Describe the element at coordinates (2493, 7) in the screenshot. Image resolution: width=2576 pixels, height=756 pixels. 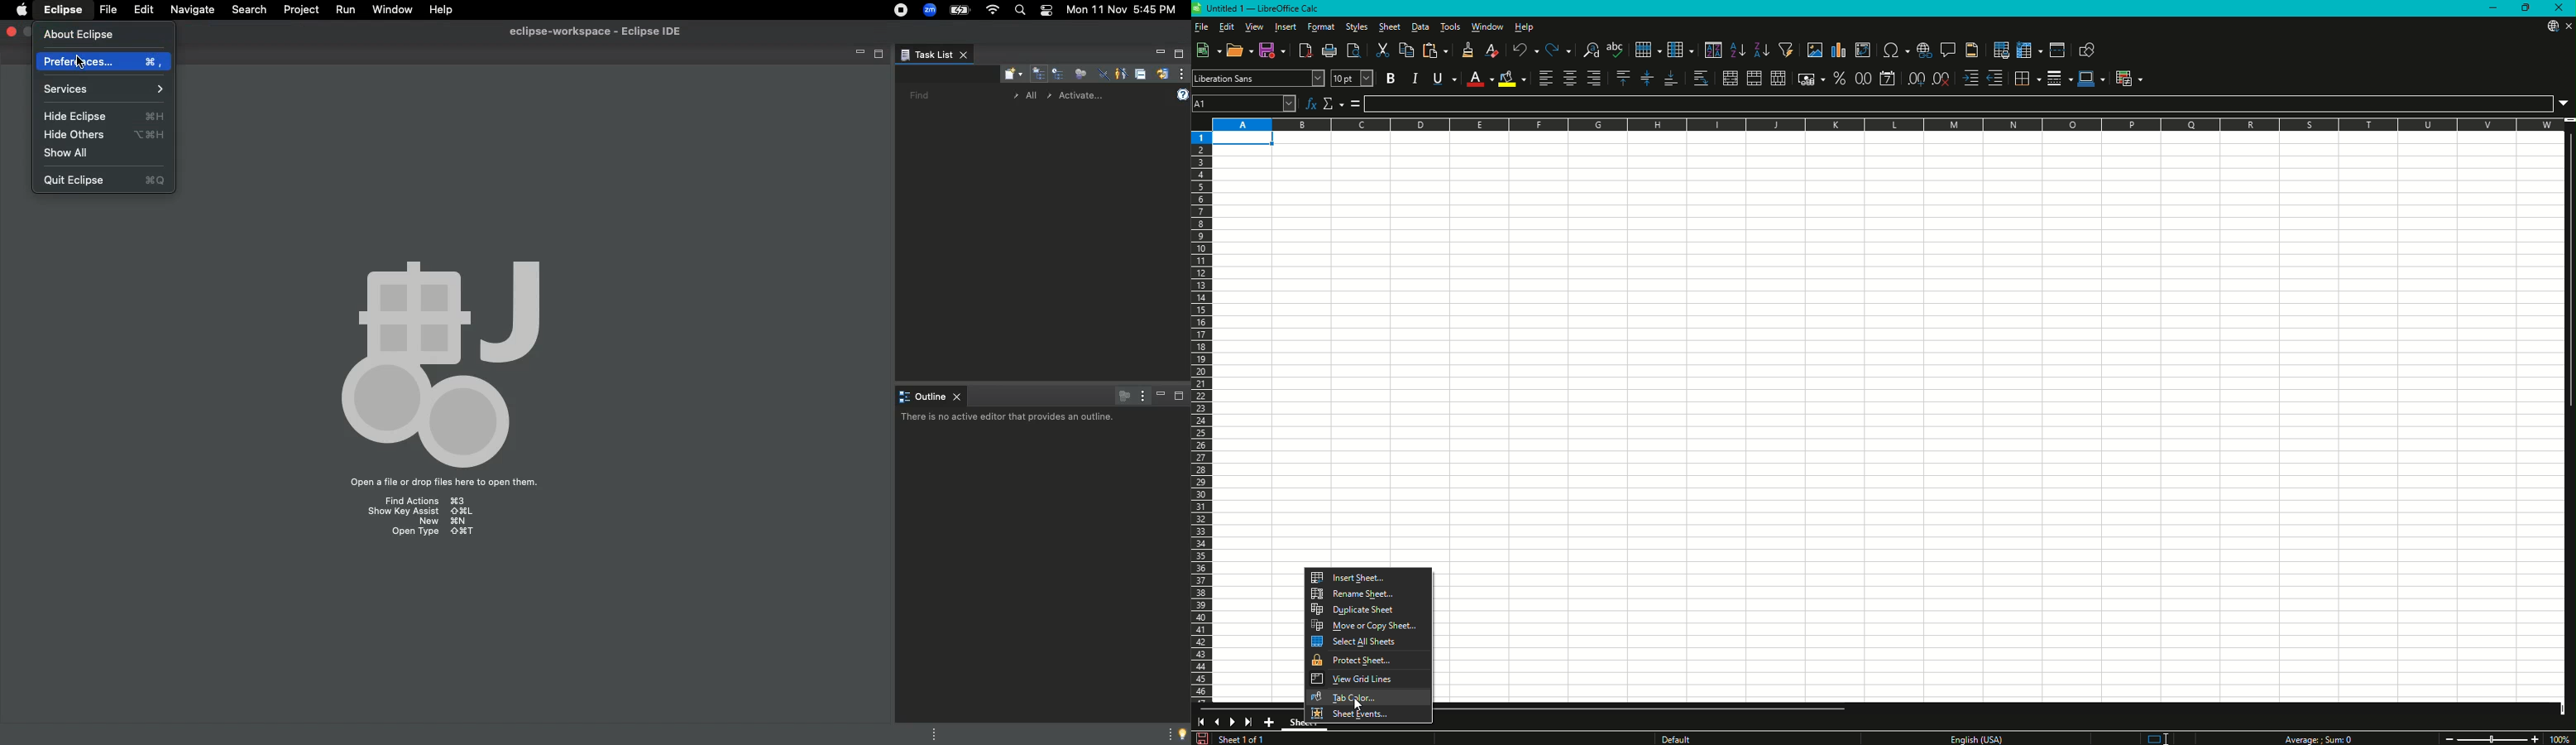
I see `Minimize` at that location.